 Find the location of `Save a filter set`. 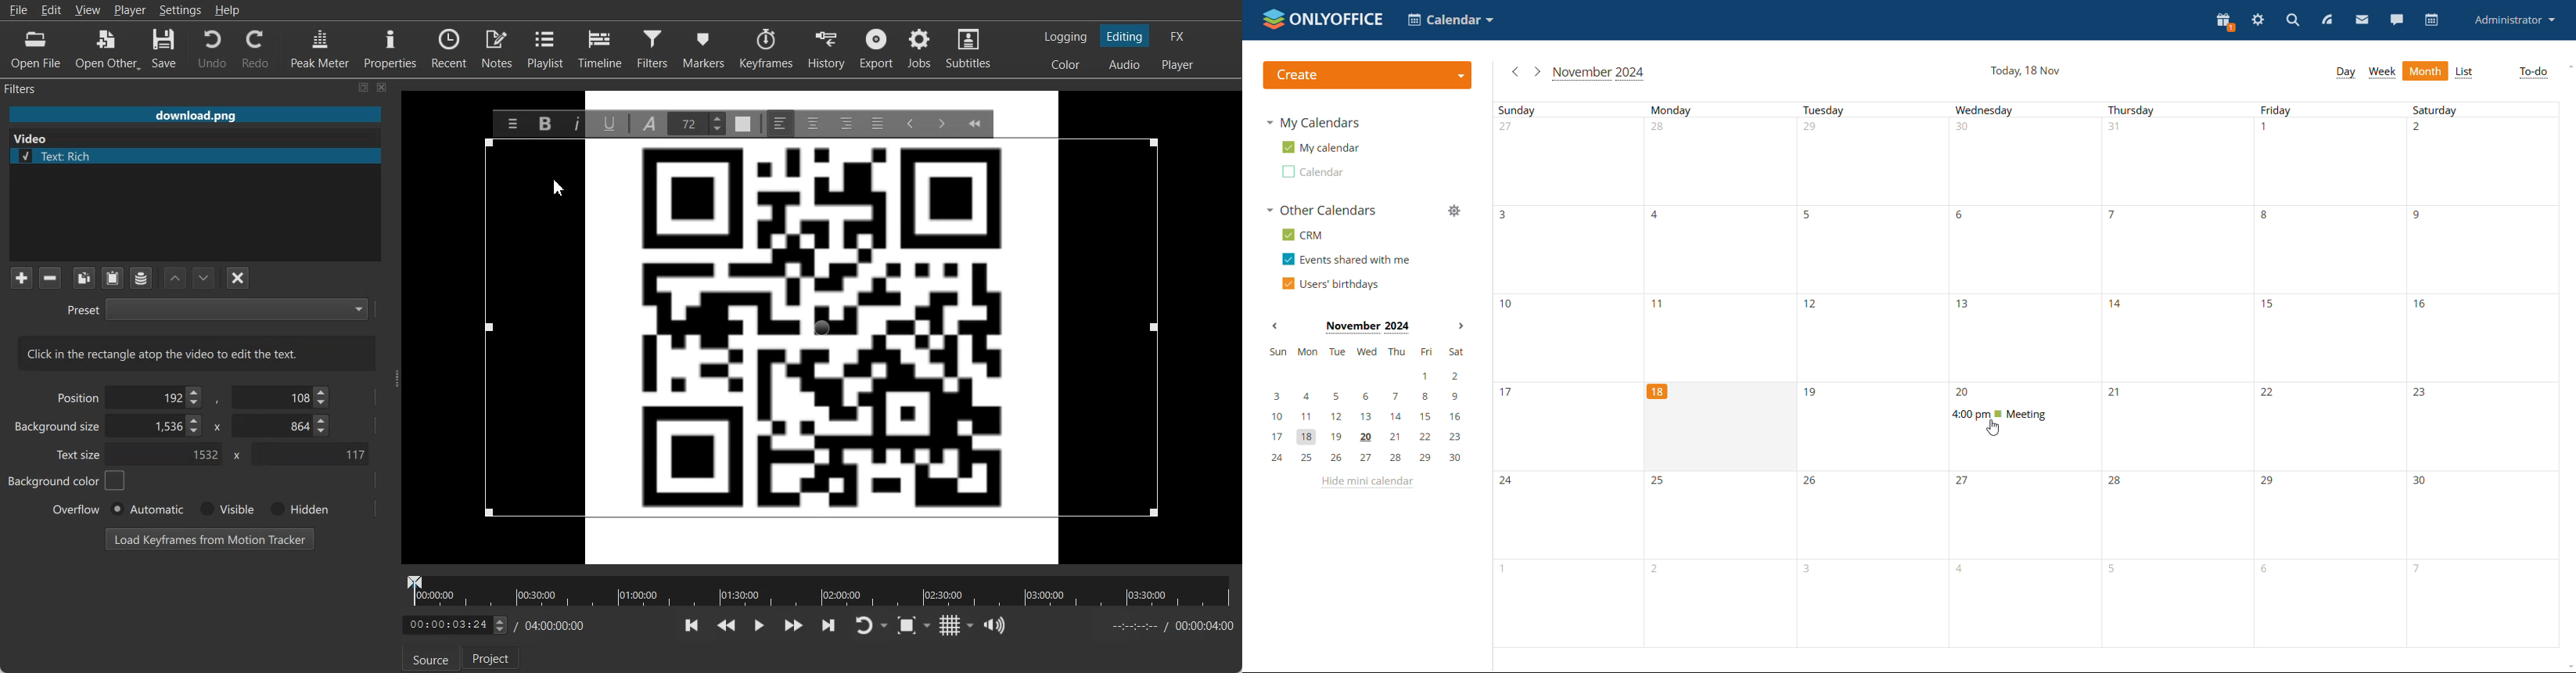

Save a filter set is located at coordinates (140, 279).